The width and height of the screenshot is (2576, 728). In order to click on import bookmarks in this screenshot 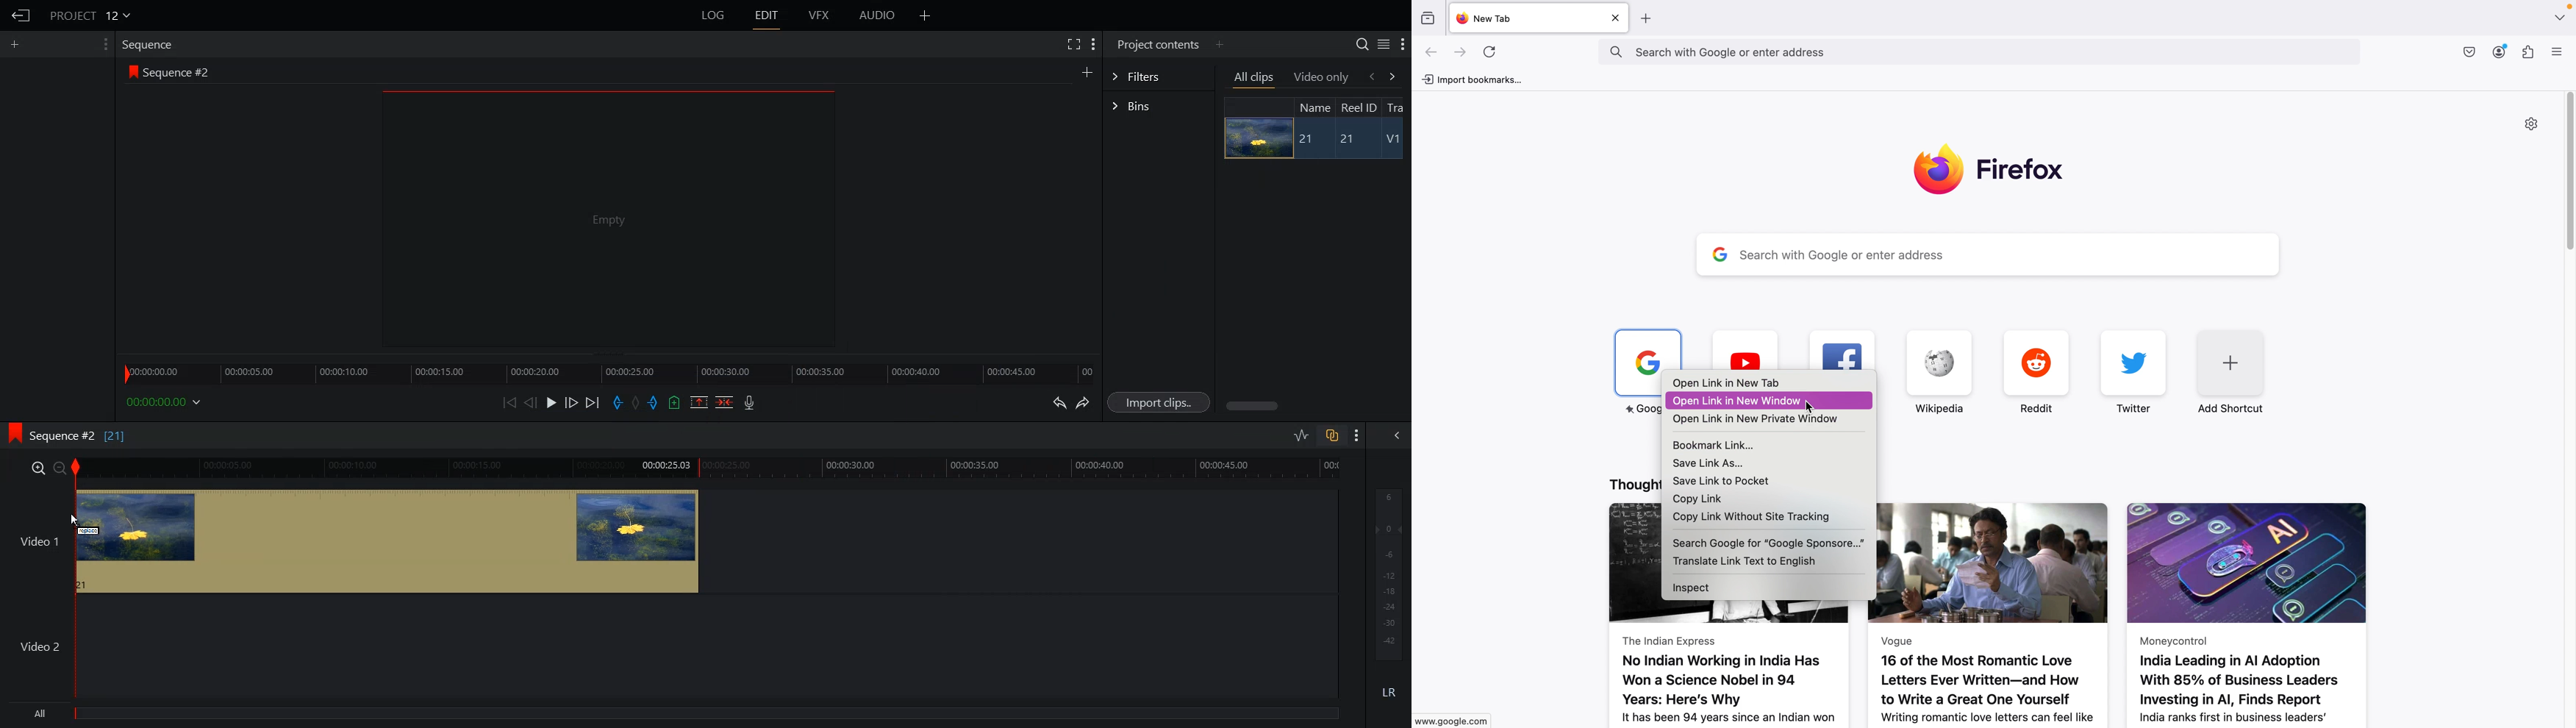, I will do `click(1480, 79)`.